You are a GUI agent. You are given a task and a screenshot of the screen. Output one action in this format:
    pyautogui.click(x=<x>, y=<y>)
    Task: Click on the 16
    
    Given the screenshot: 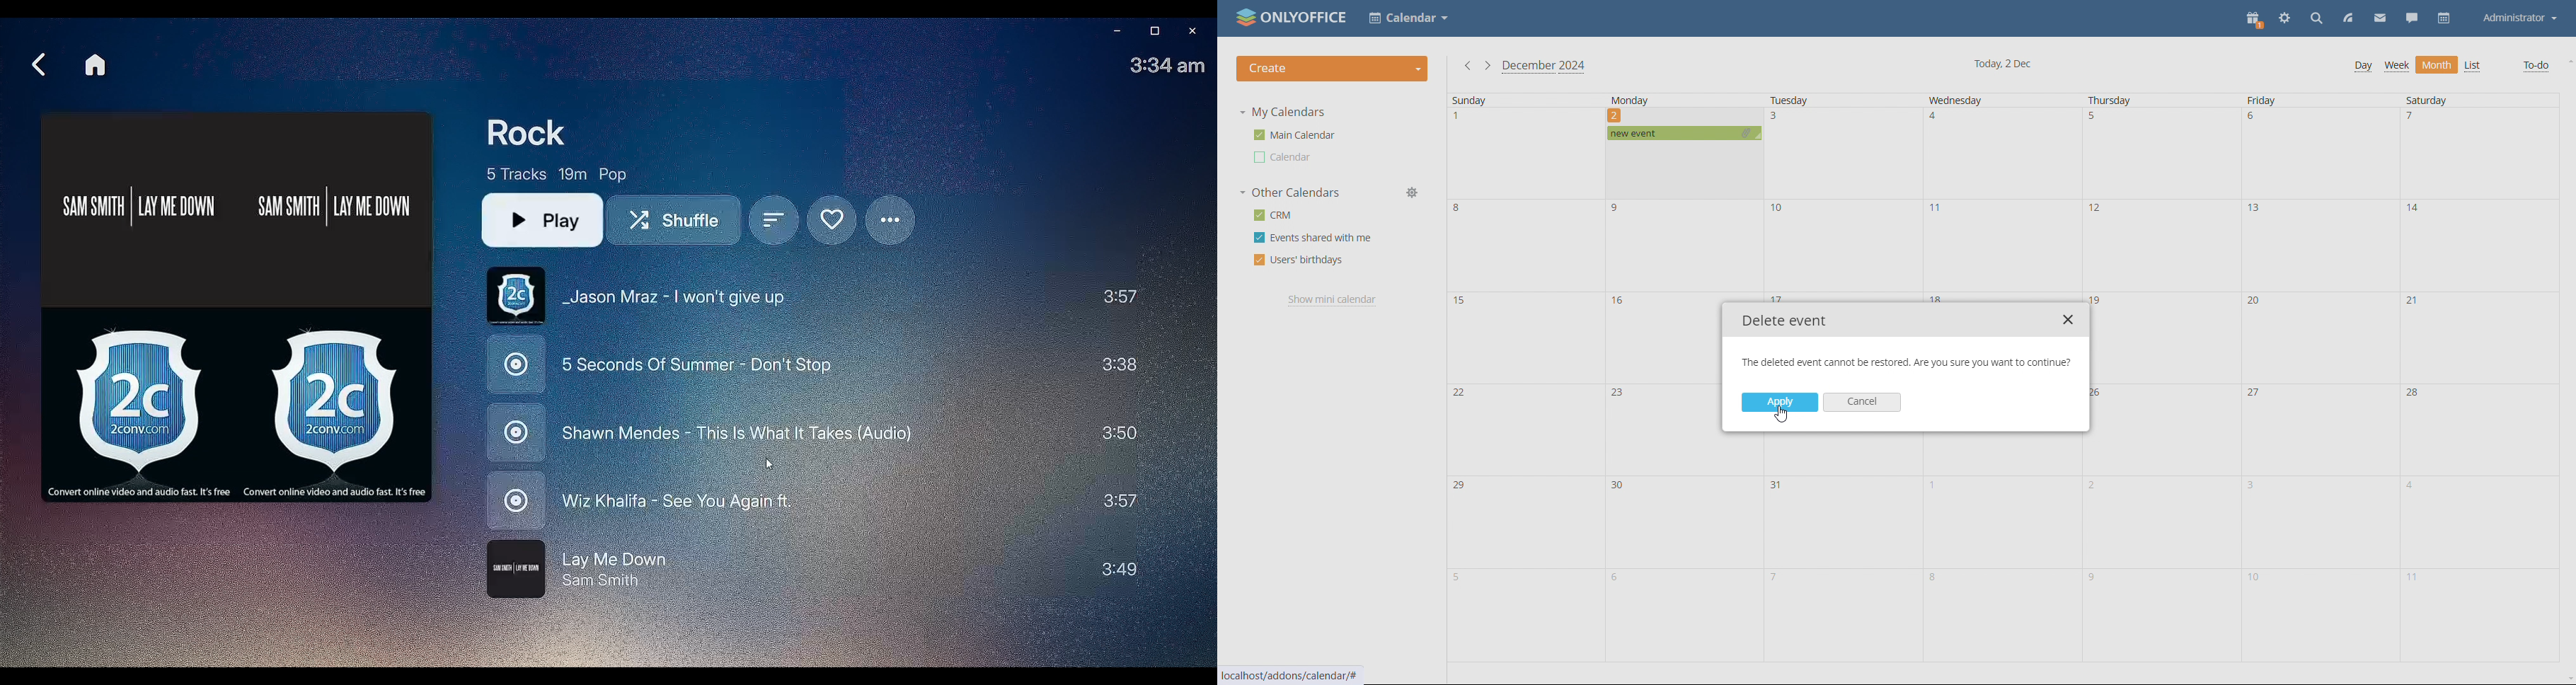 What is the action you would take?
    pyautogui.click(x=1621, y=306)
    